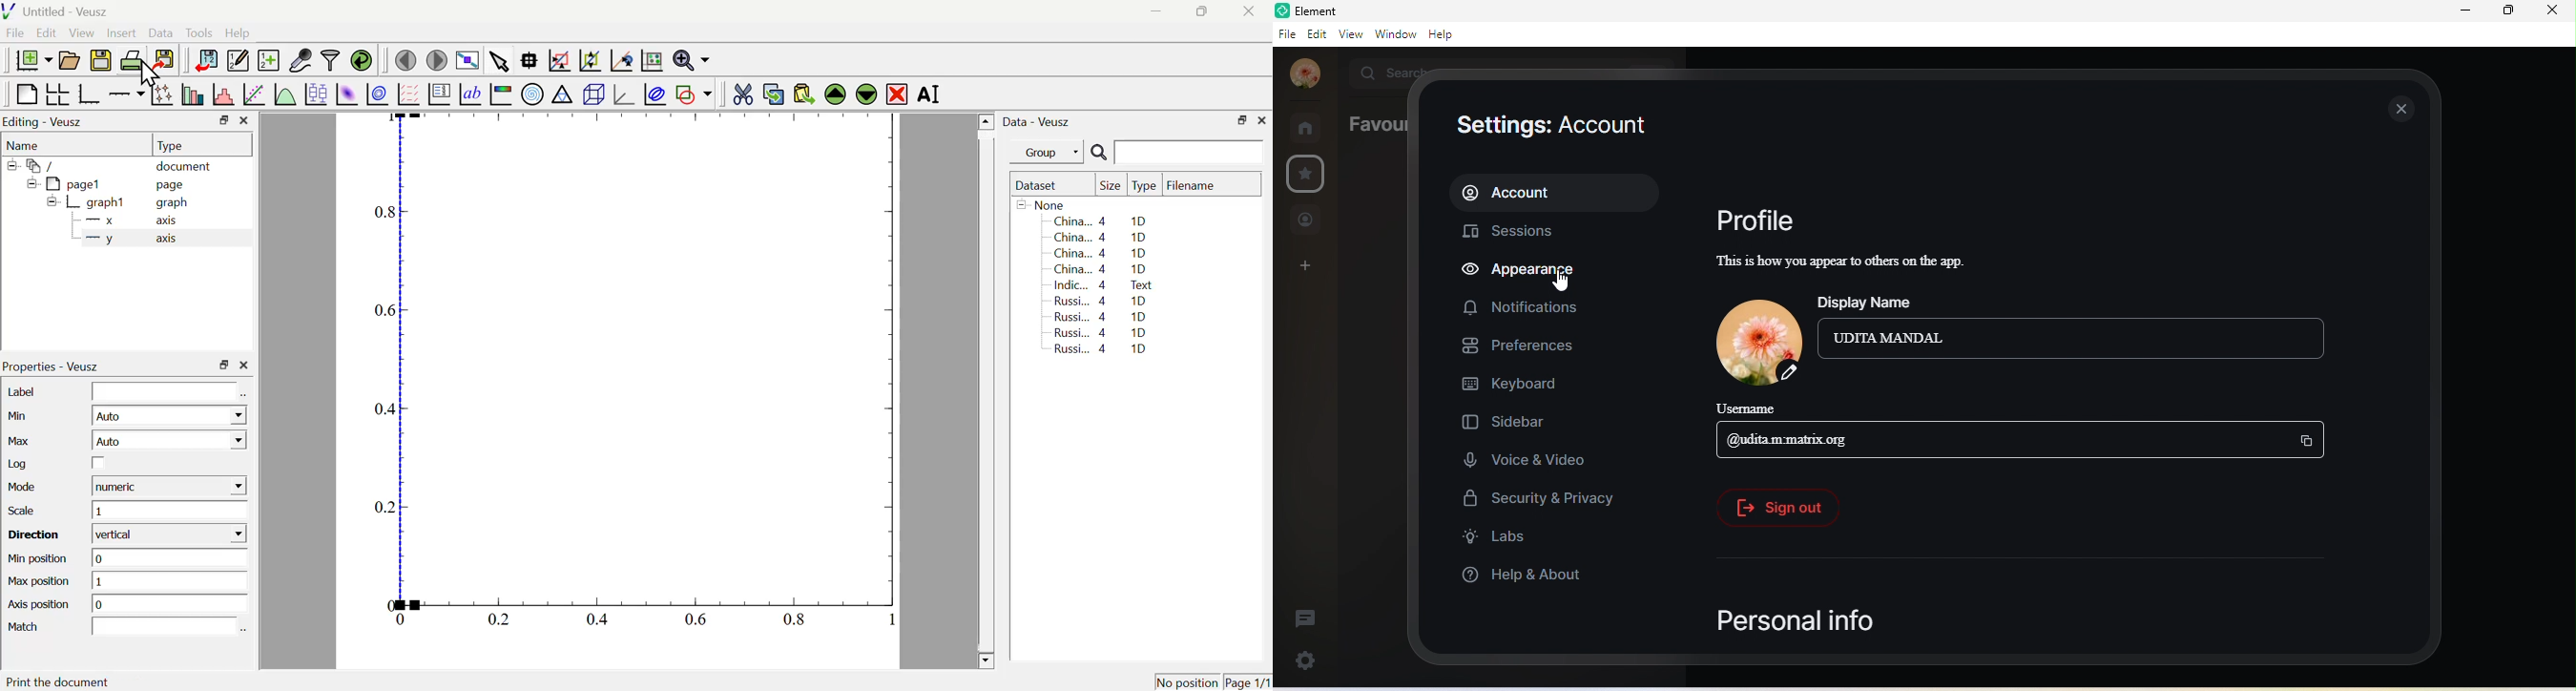  Describe the element at coordinates (81, 34) in the screenshot. I see `View` at that location.